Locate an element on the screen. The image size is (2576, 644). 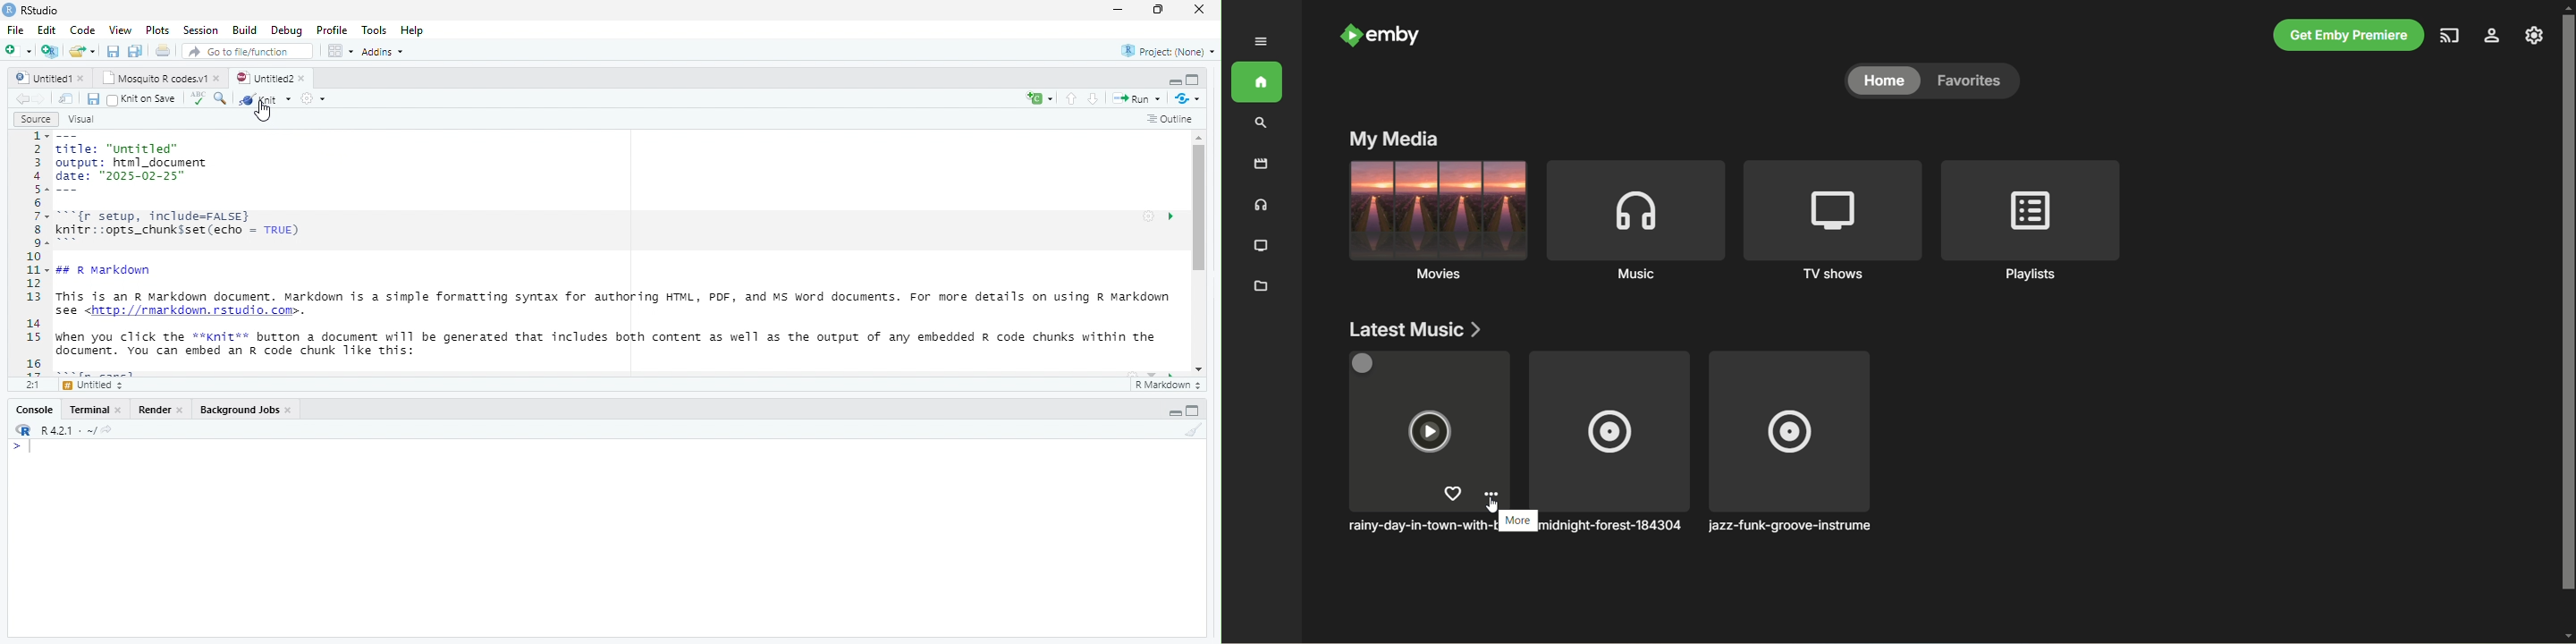
close is located at coordinates (119, 410).